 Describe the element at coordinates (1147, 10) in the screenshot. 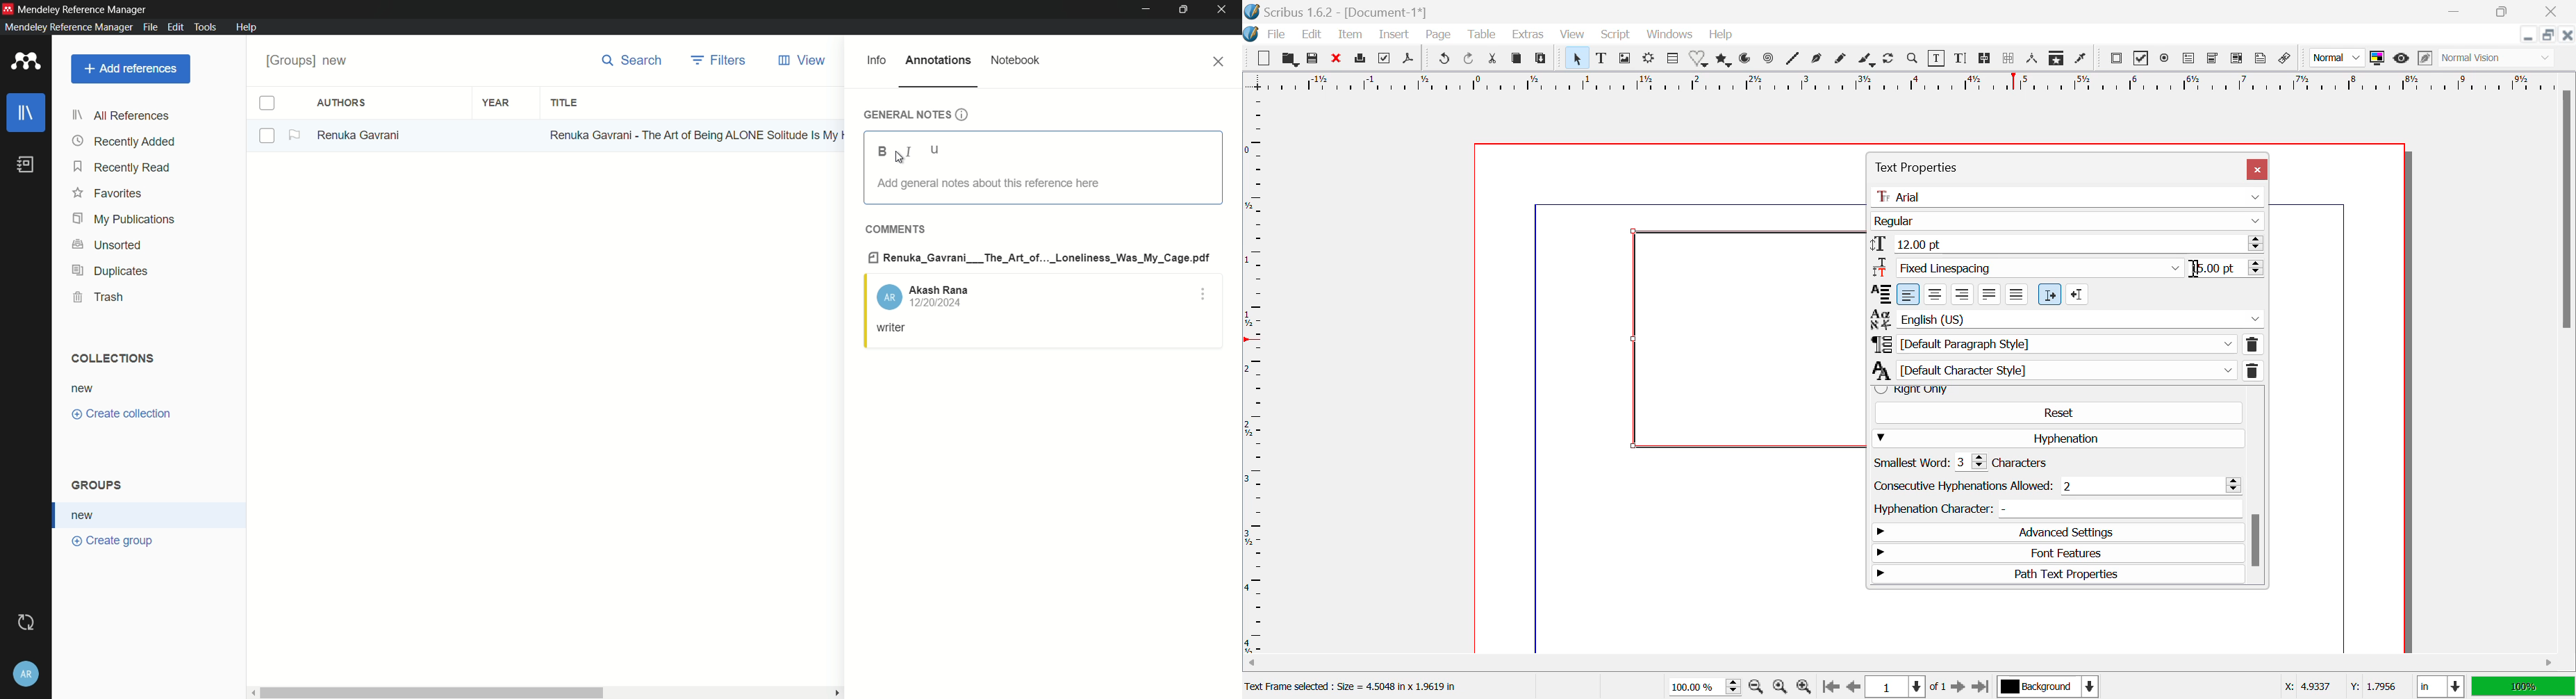

I see `minimize` at that location.